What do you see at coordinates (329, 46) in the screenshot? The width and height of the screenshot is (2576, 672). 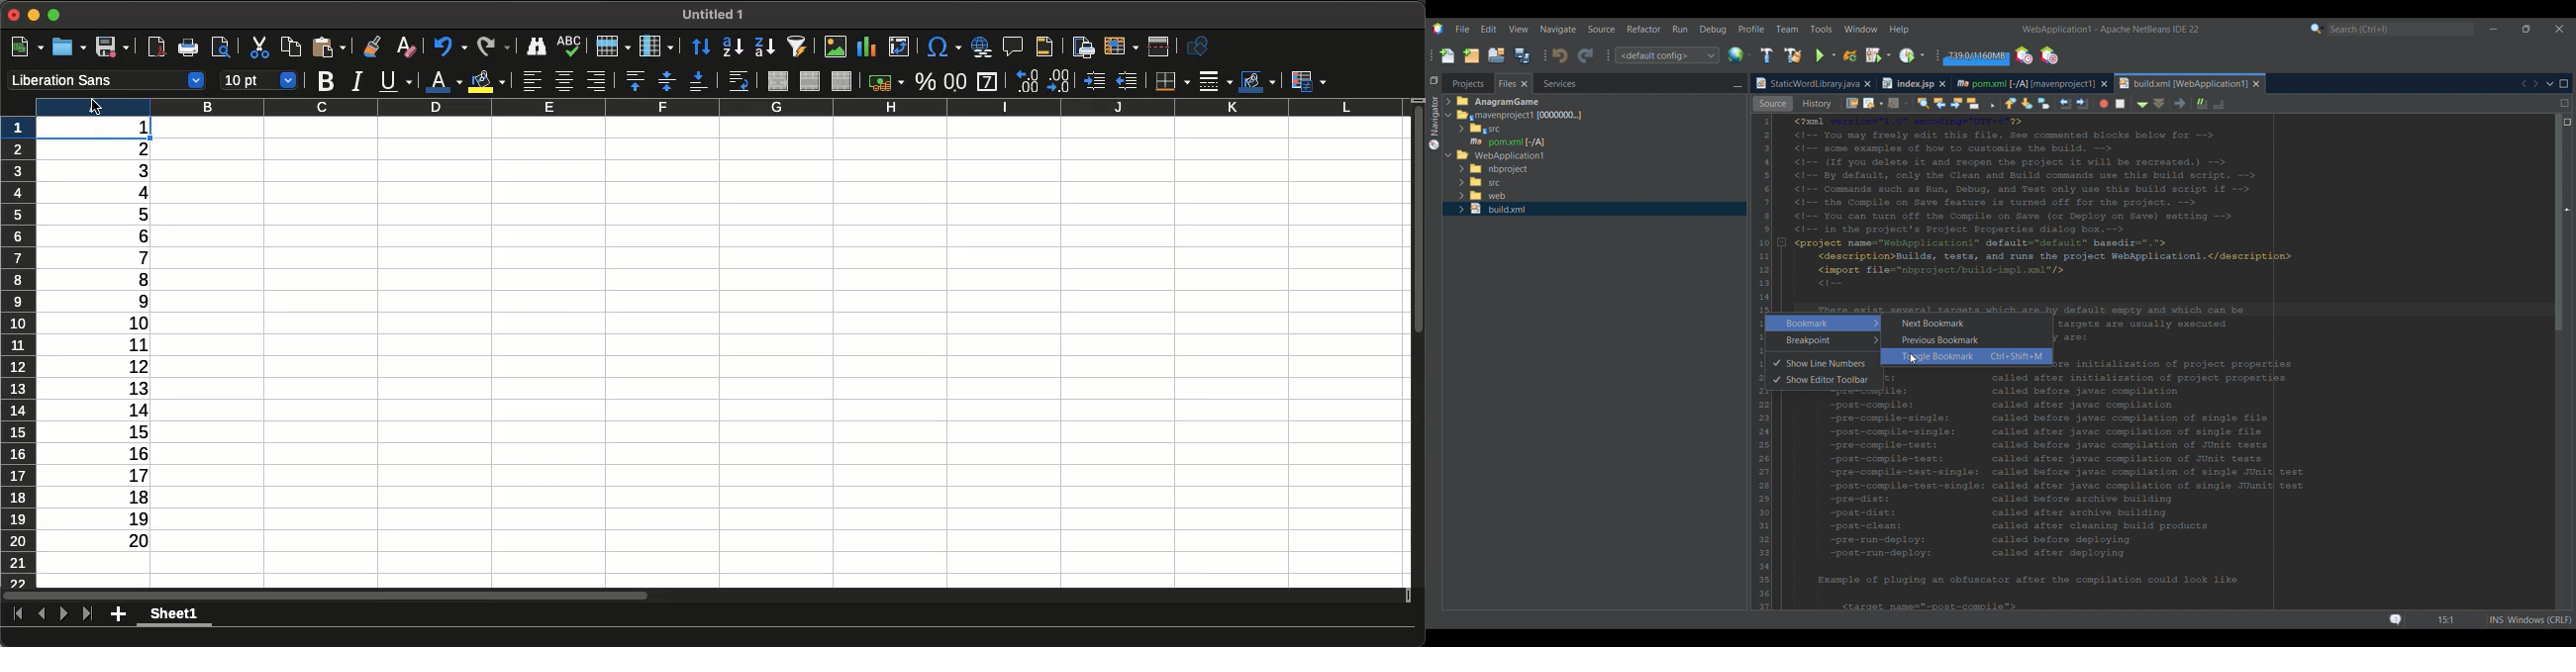 I see `Paste` at bounding box center [329, 46].